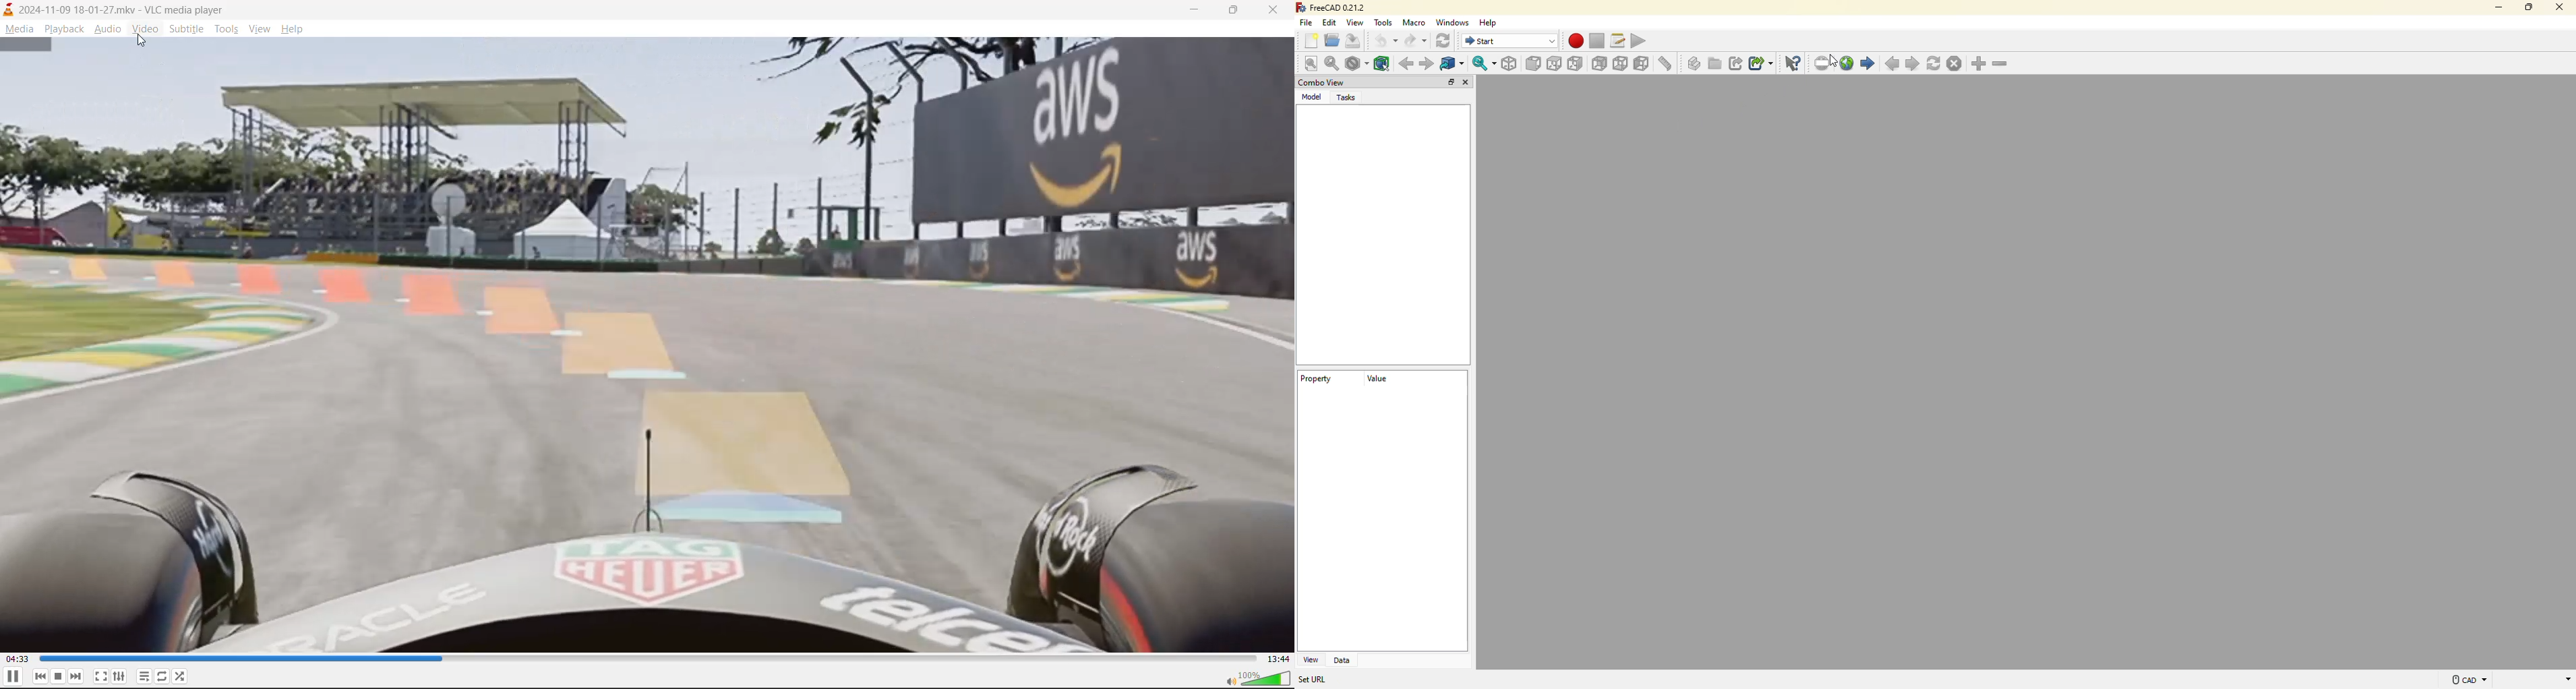 The height and width of the screenshot is (700, 2576). Describe the element at coordinates (1279, 659) in the screenshot. I see `total track time` at that location.